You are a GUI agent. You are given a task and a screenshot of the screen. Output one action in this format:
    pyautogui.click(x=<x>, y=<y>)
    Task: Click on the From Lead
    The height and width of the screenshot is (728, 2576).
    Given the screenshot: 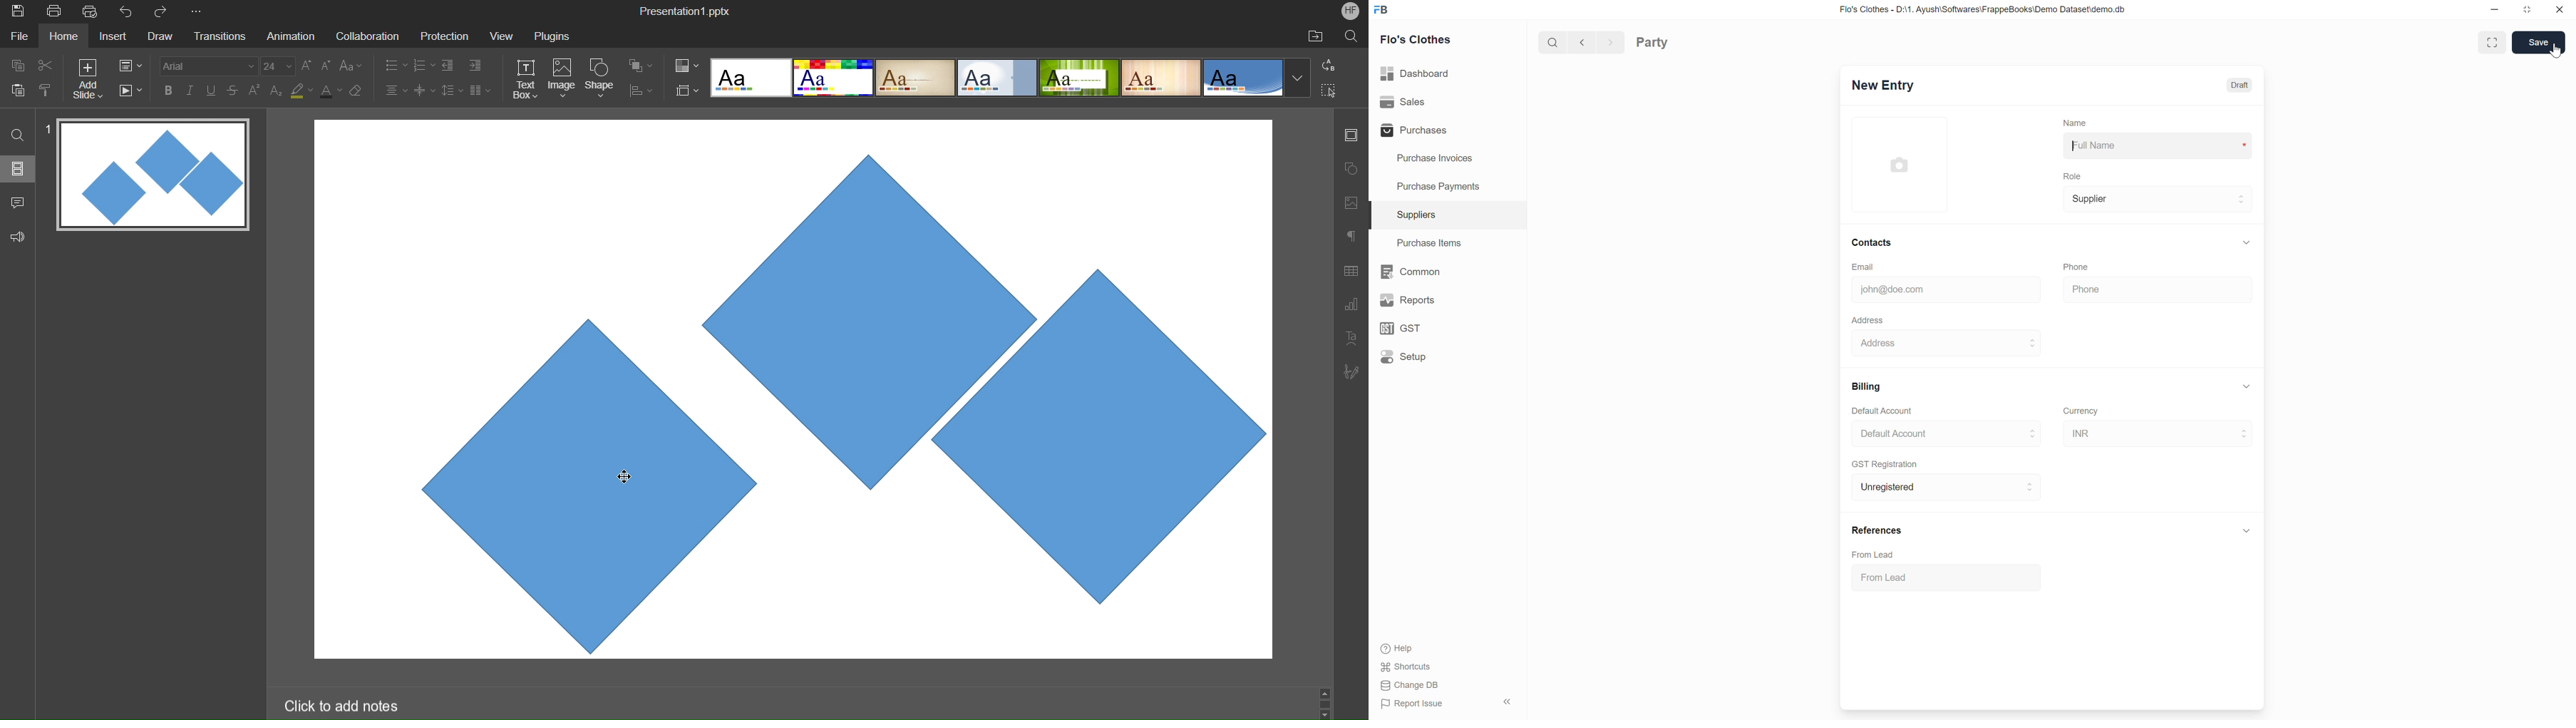 What is the action you would take?
    pyautogui.click(x=1947, y=578)
    